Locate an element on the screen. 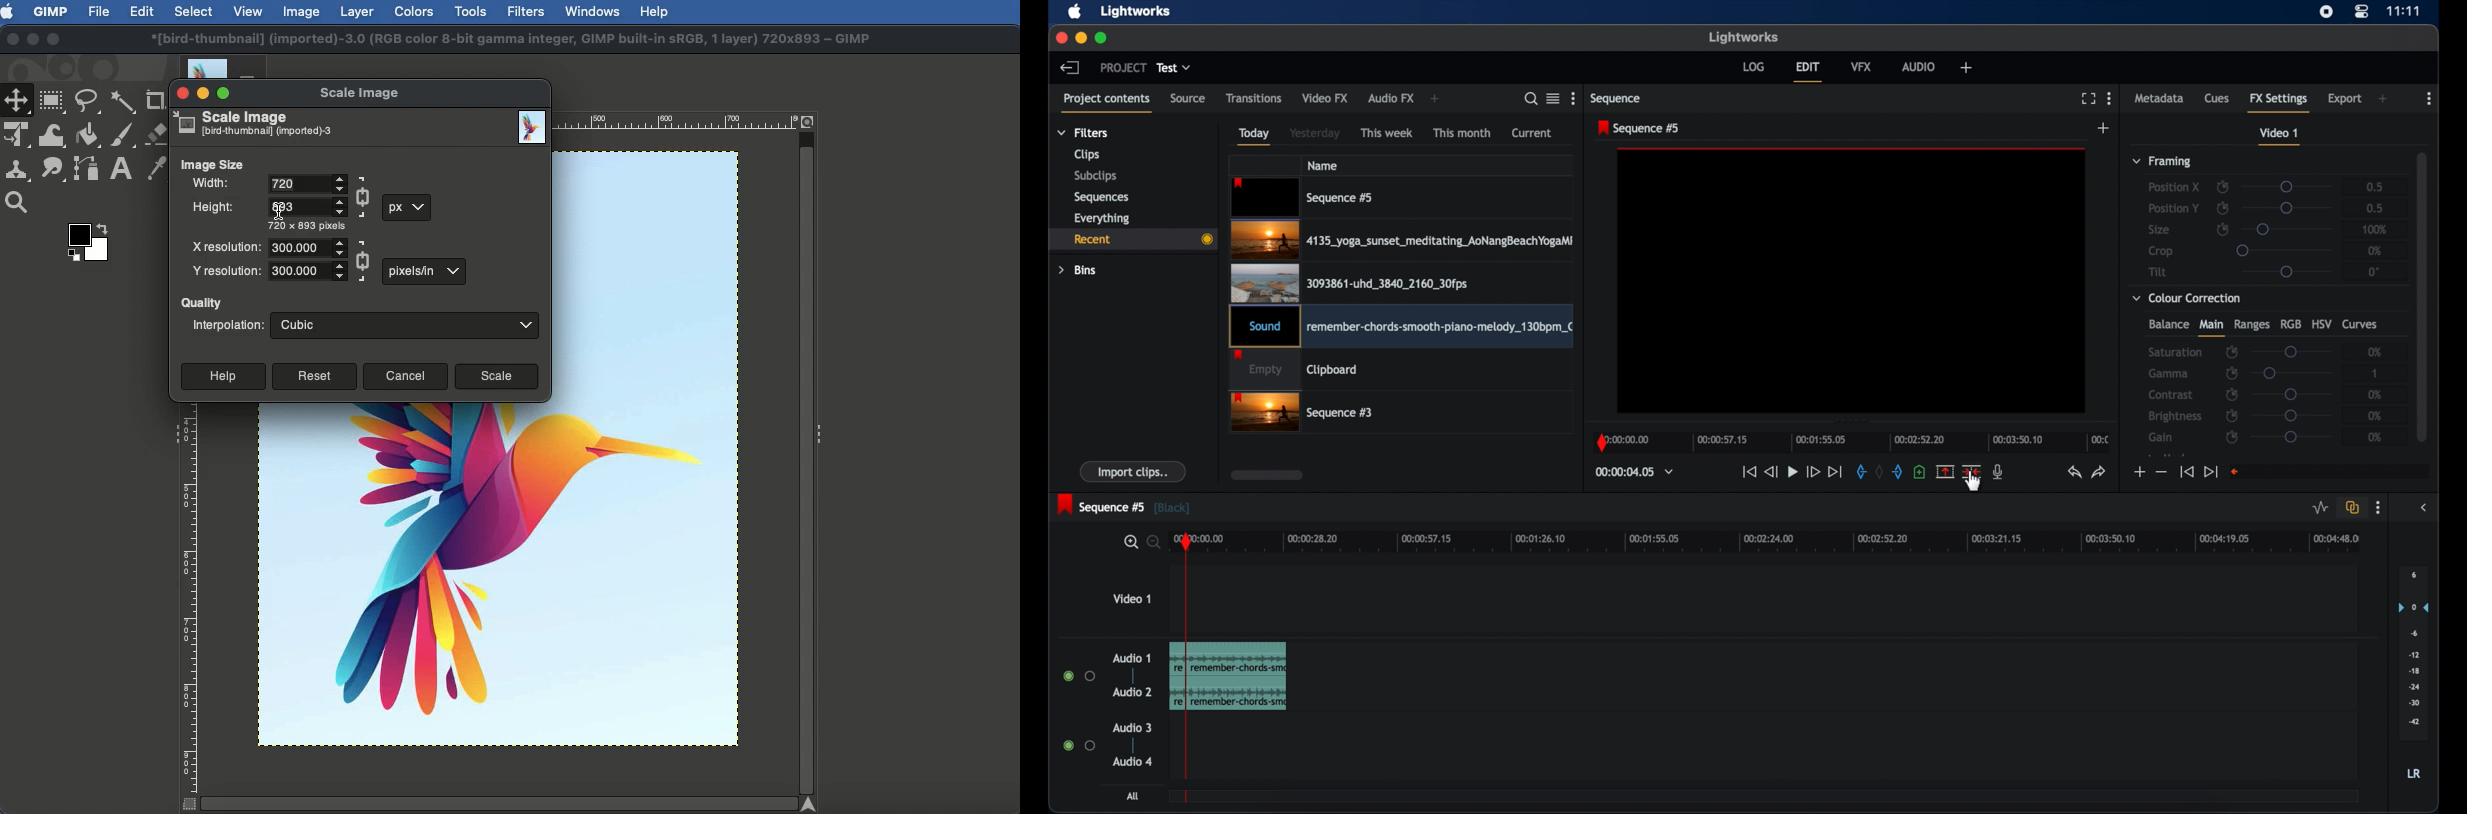  jump to end is located at coordinates (2211, 472).